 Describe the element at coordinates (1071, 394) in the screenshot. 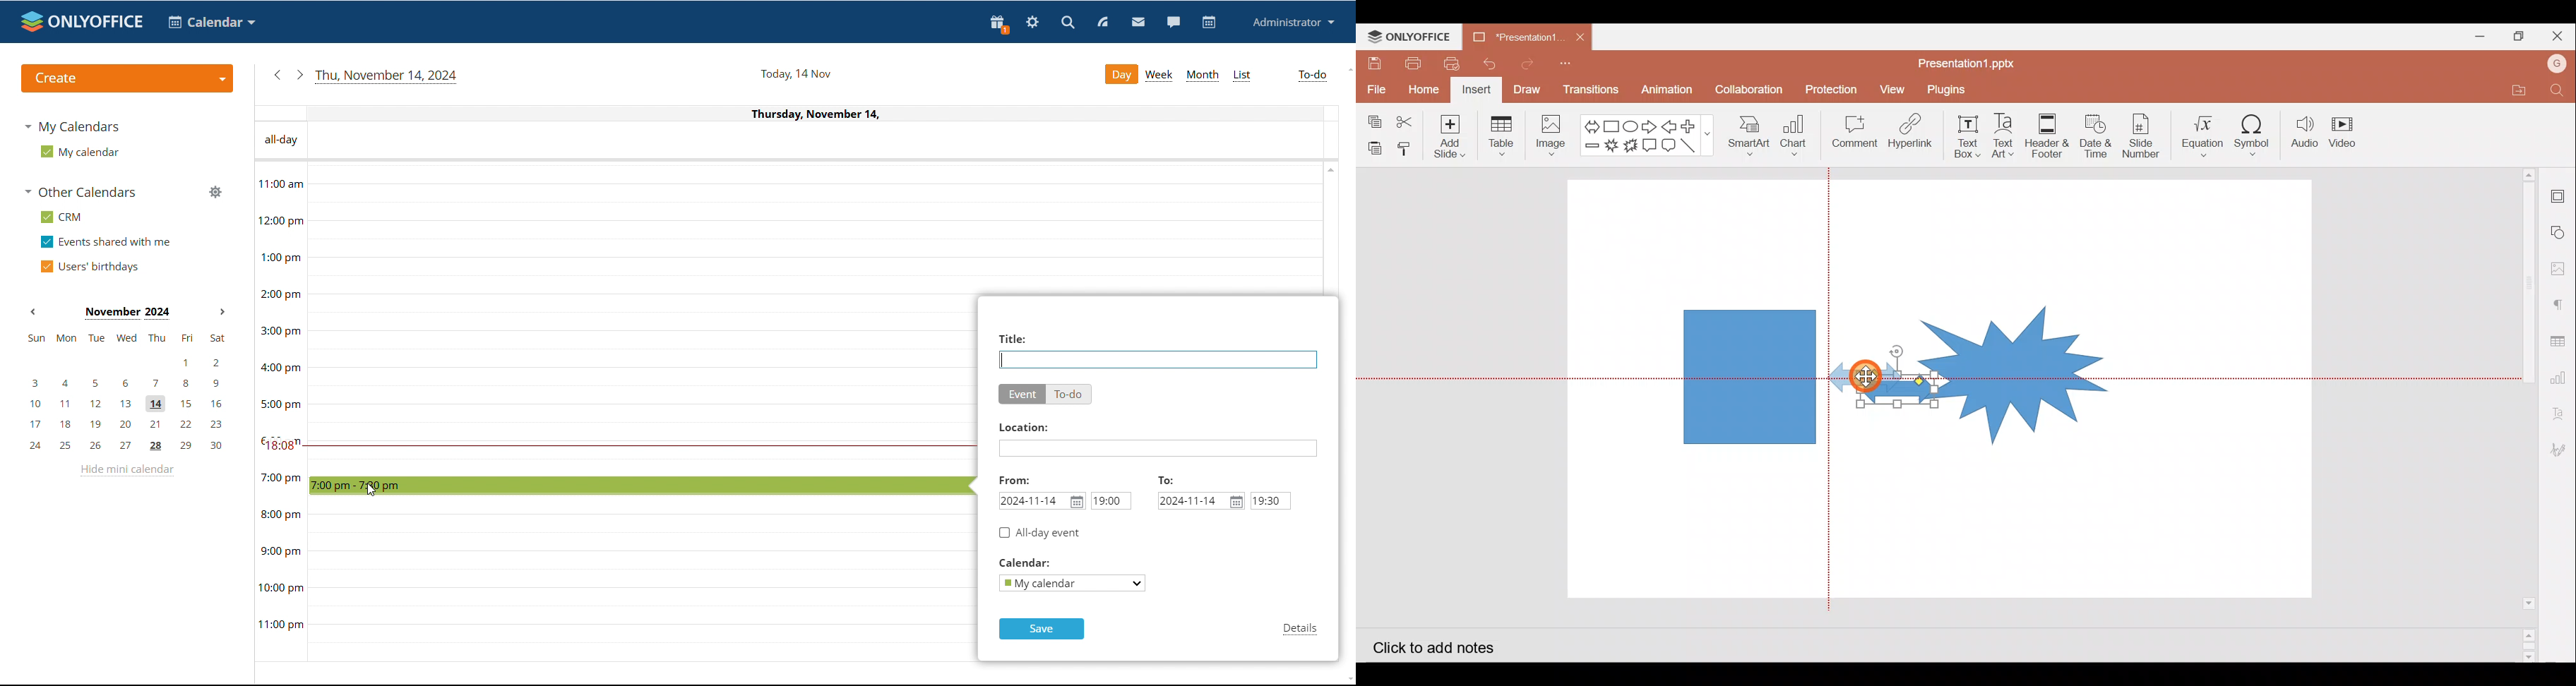

I see `to-do` at that location.